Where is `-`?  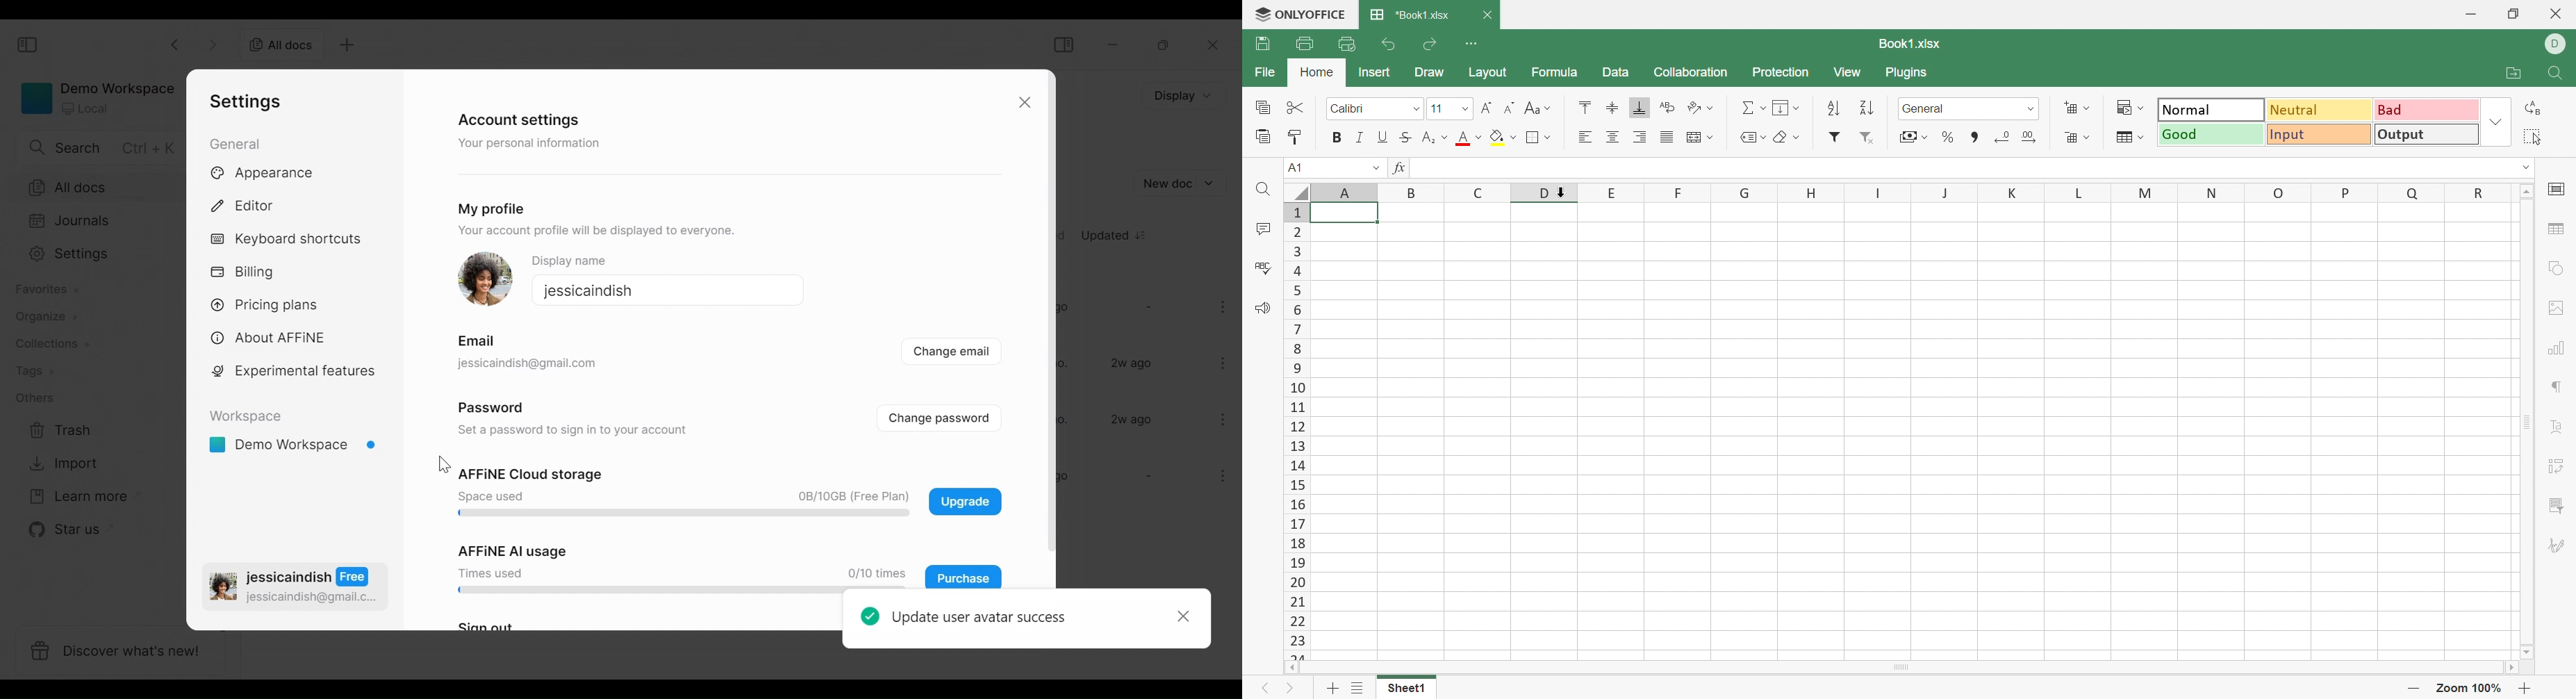 - is located at coordinates (1147, 477).